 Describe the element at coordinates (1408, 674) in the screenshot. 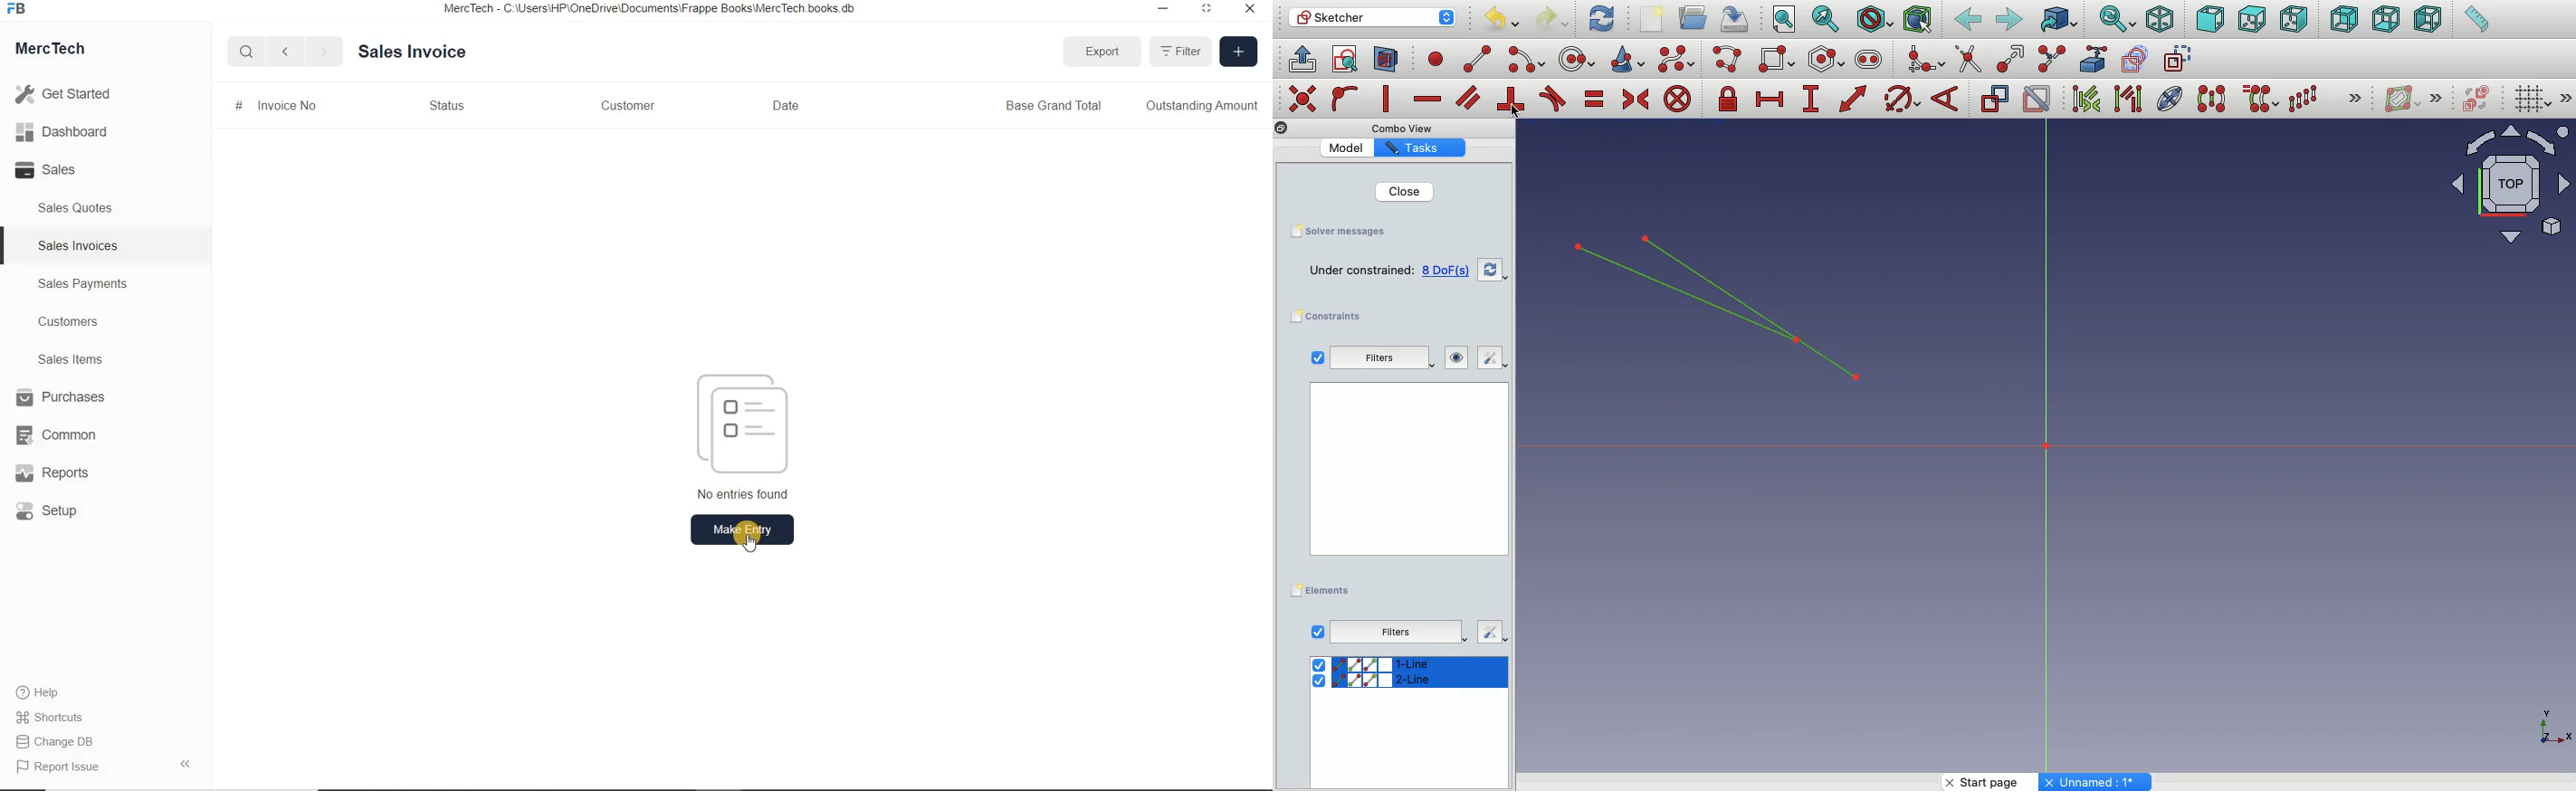

I see `select All` at that location.